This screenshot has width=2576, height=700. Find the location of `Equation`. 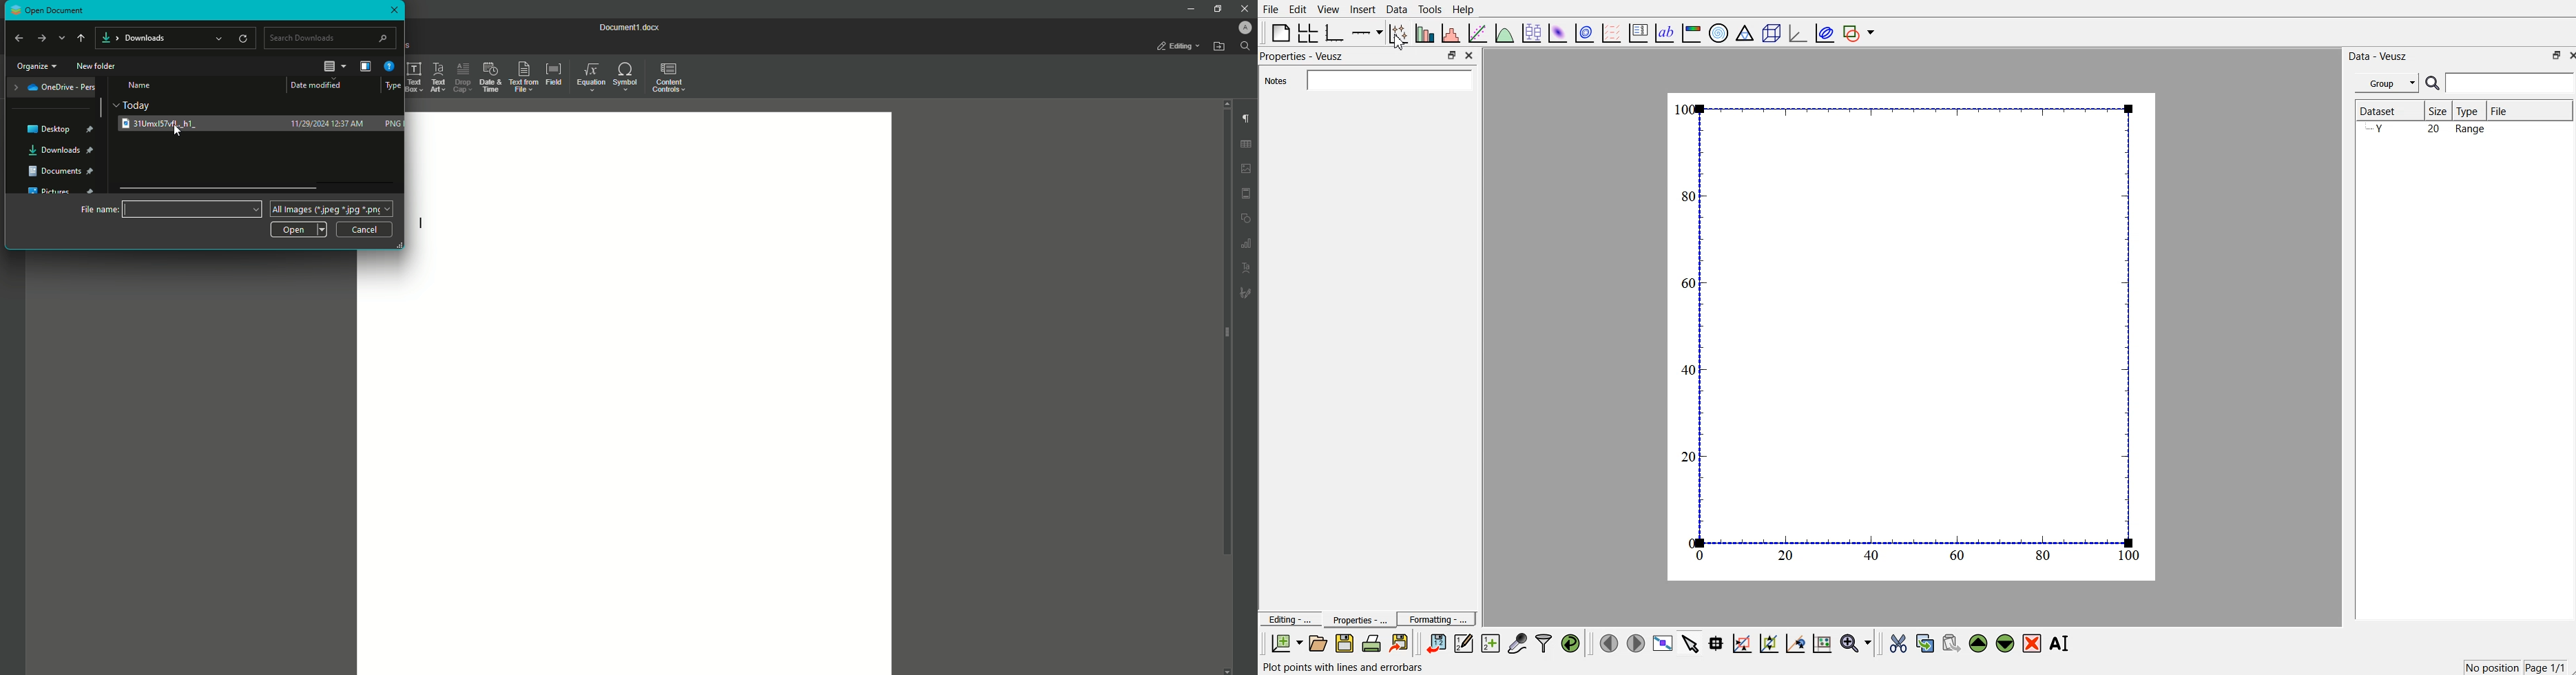

Equation is located at coordinates (589, 78).